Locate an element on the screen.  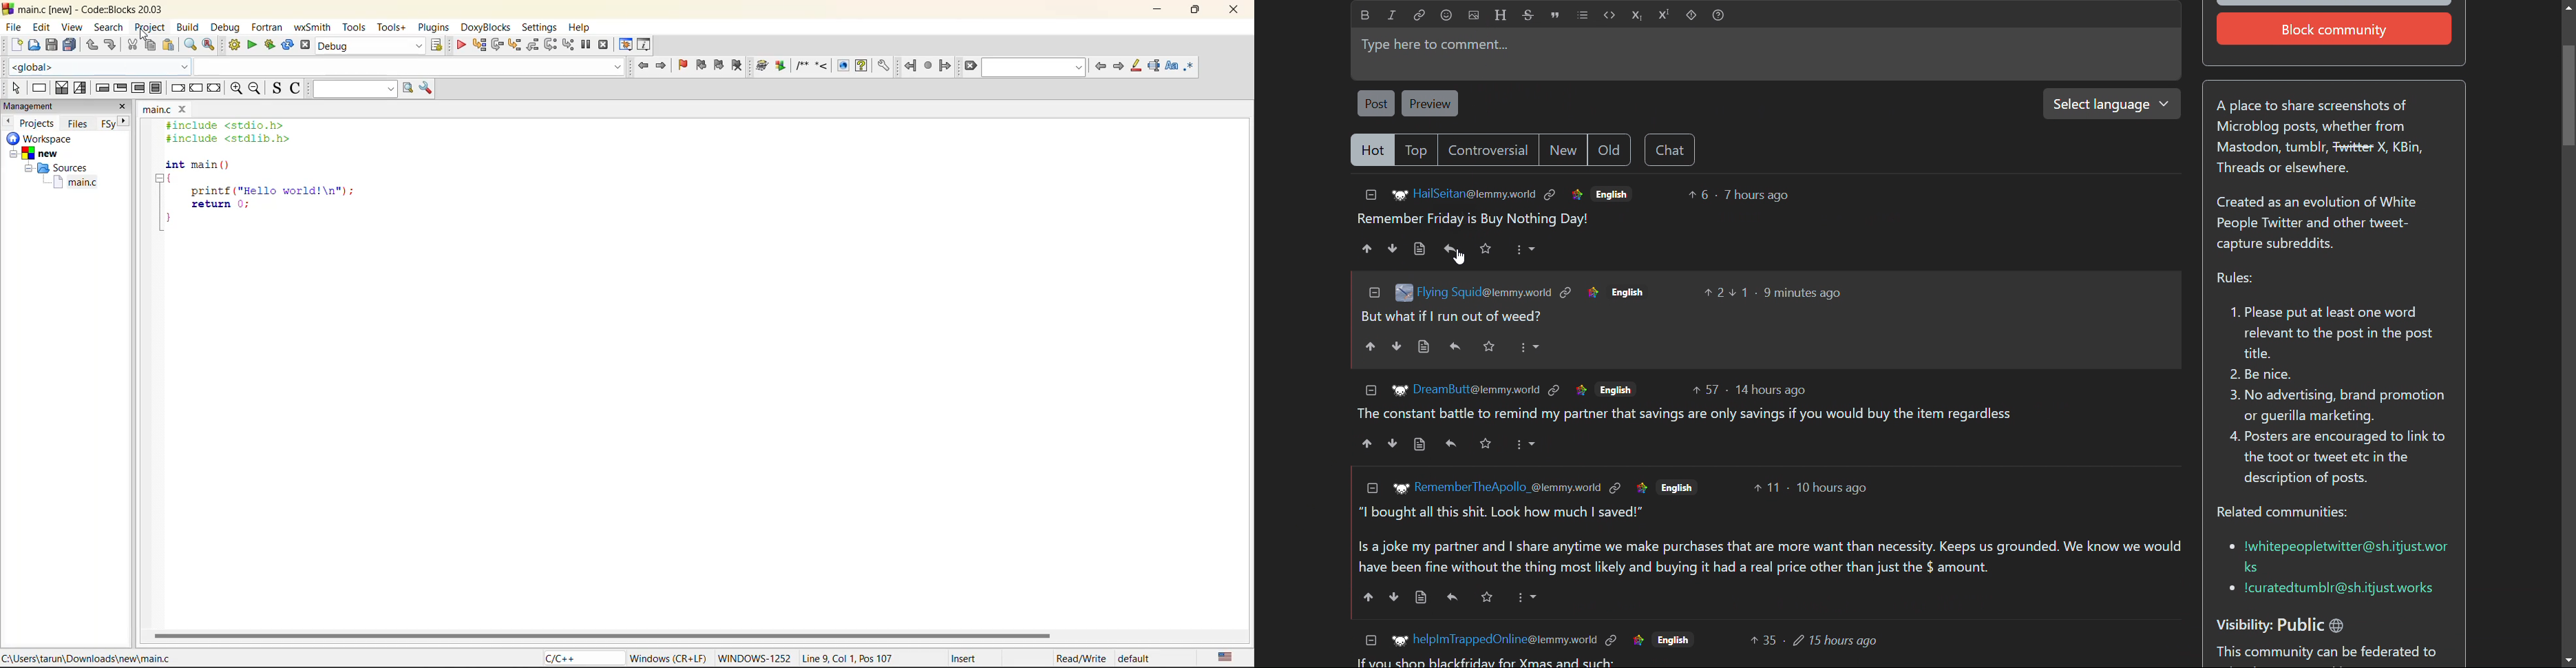
block community is located at coordinates (2335, 29).